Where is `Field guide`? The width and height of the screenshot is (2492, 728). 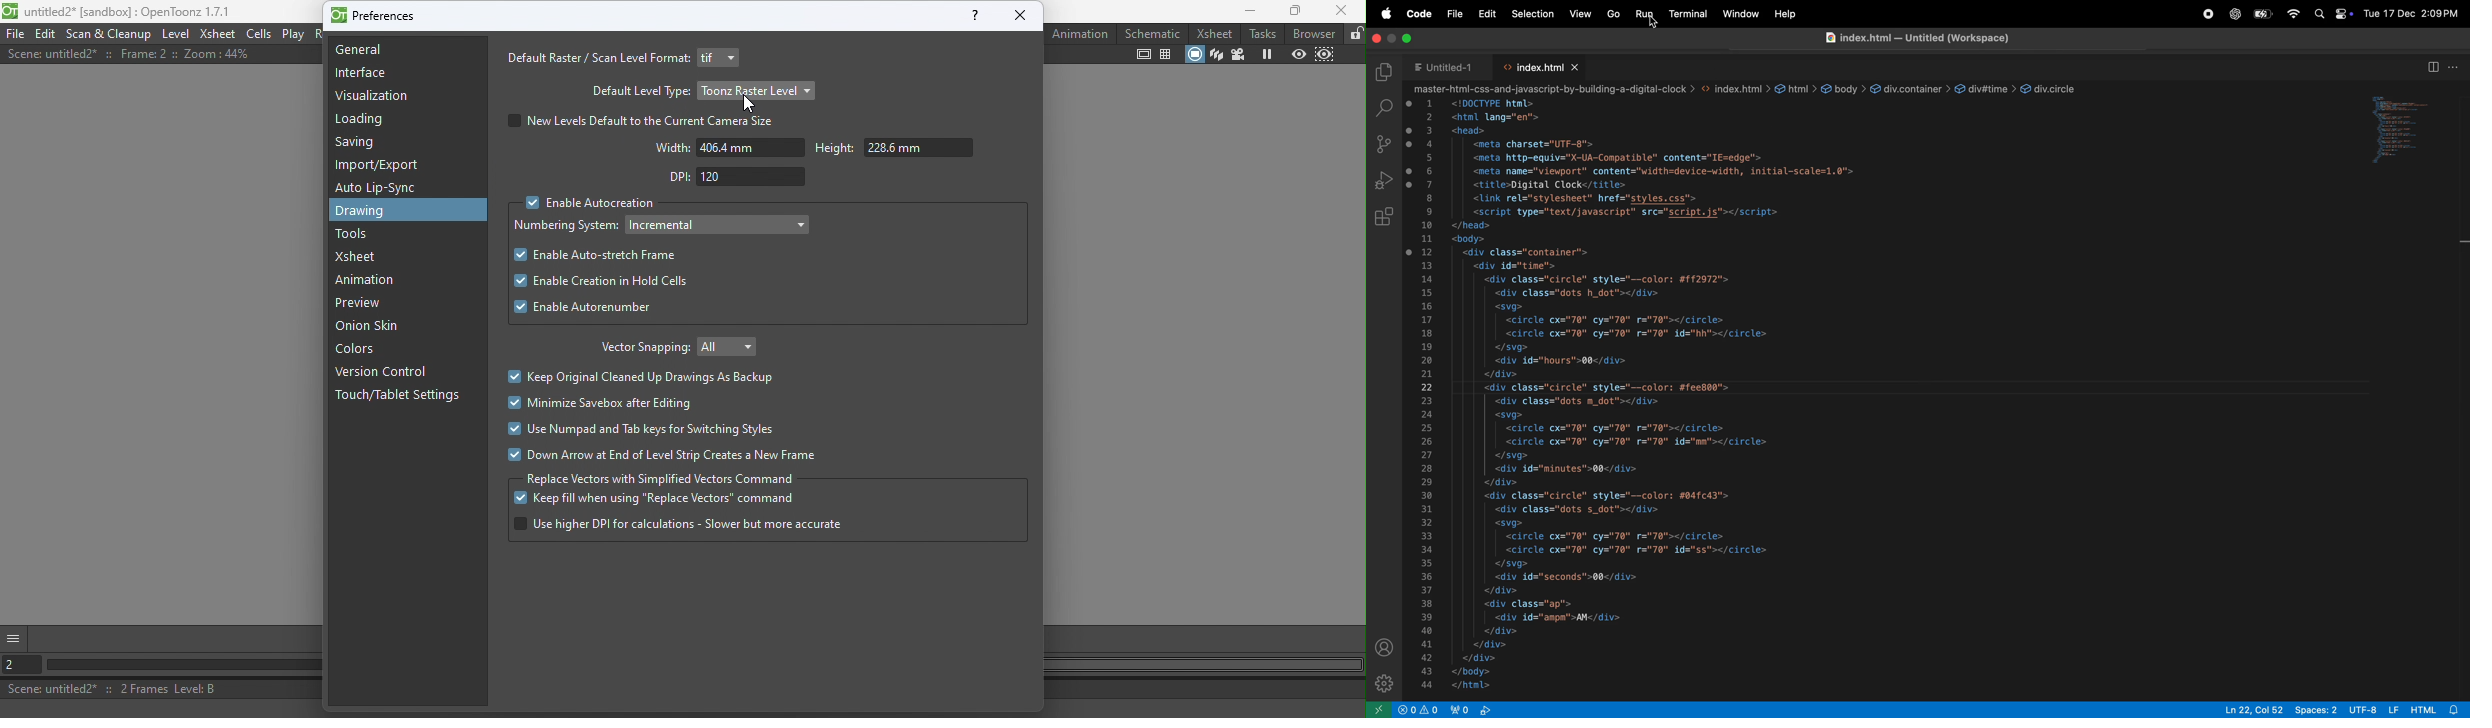 Field guide is located at coordinates (1166, 55).